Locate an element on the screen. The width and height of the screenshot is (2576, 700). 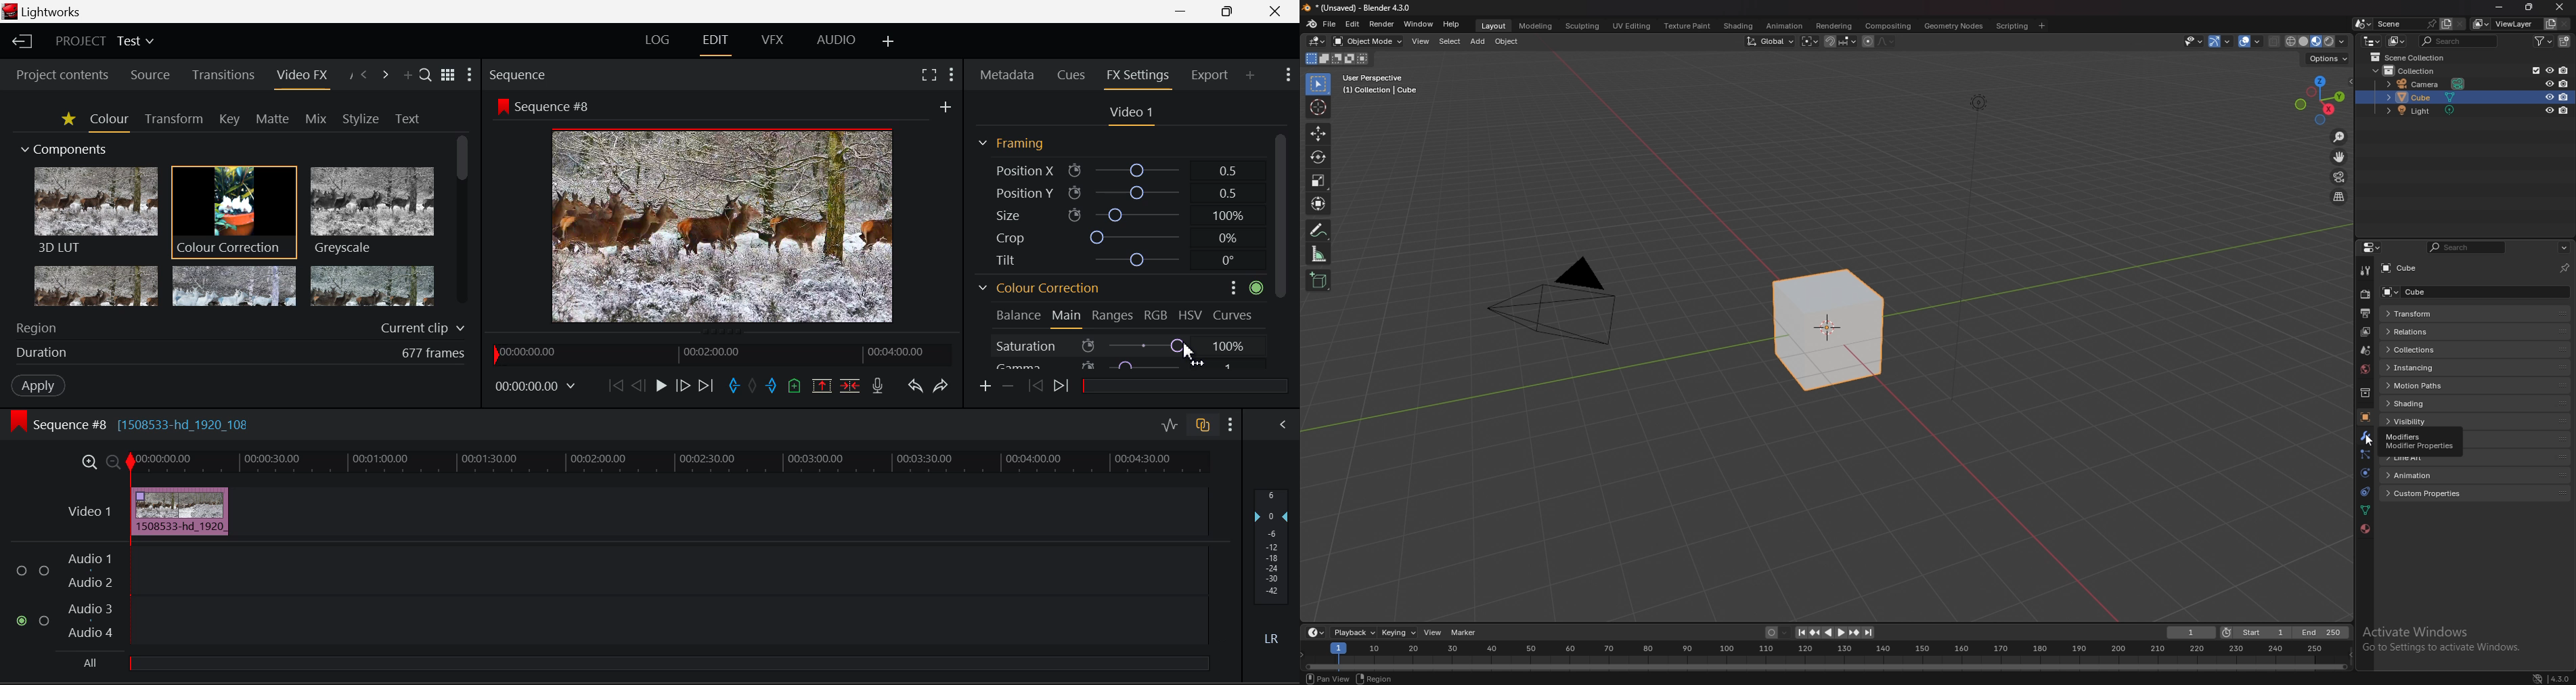
Position X is located at coordinates (1116, 171).